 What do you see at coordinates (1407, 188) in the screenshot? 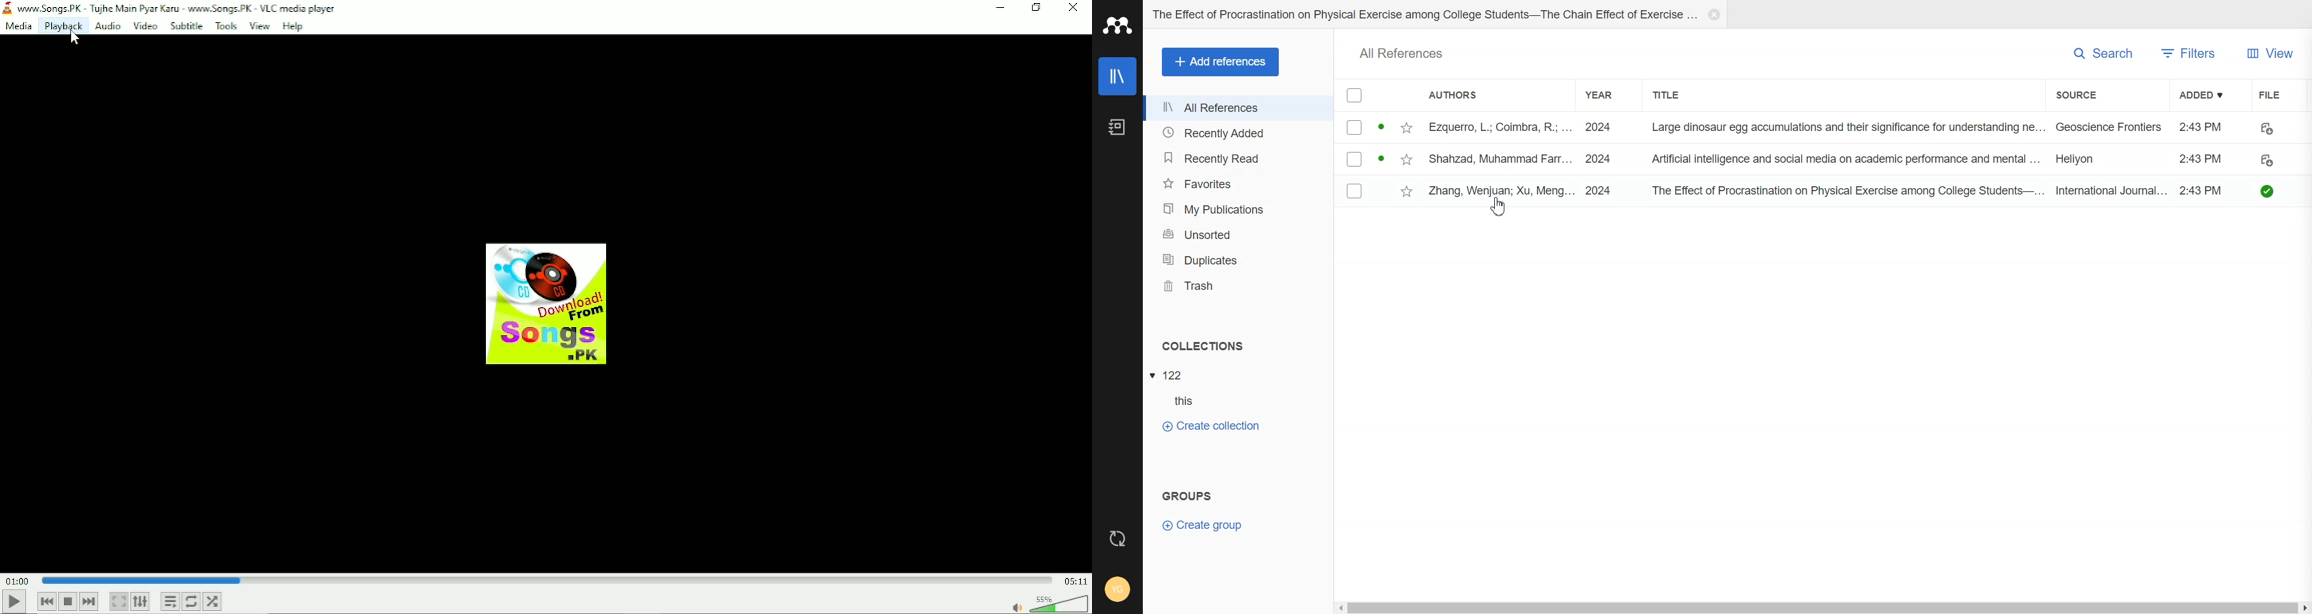
I see `Favorite` at bounding box center [1407, 188].